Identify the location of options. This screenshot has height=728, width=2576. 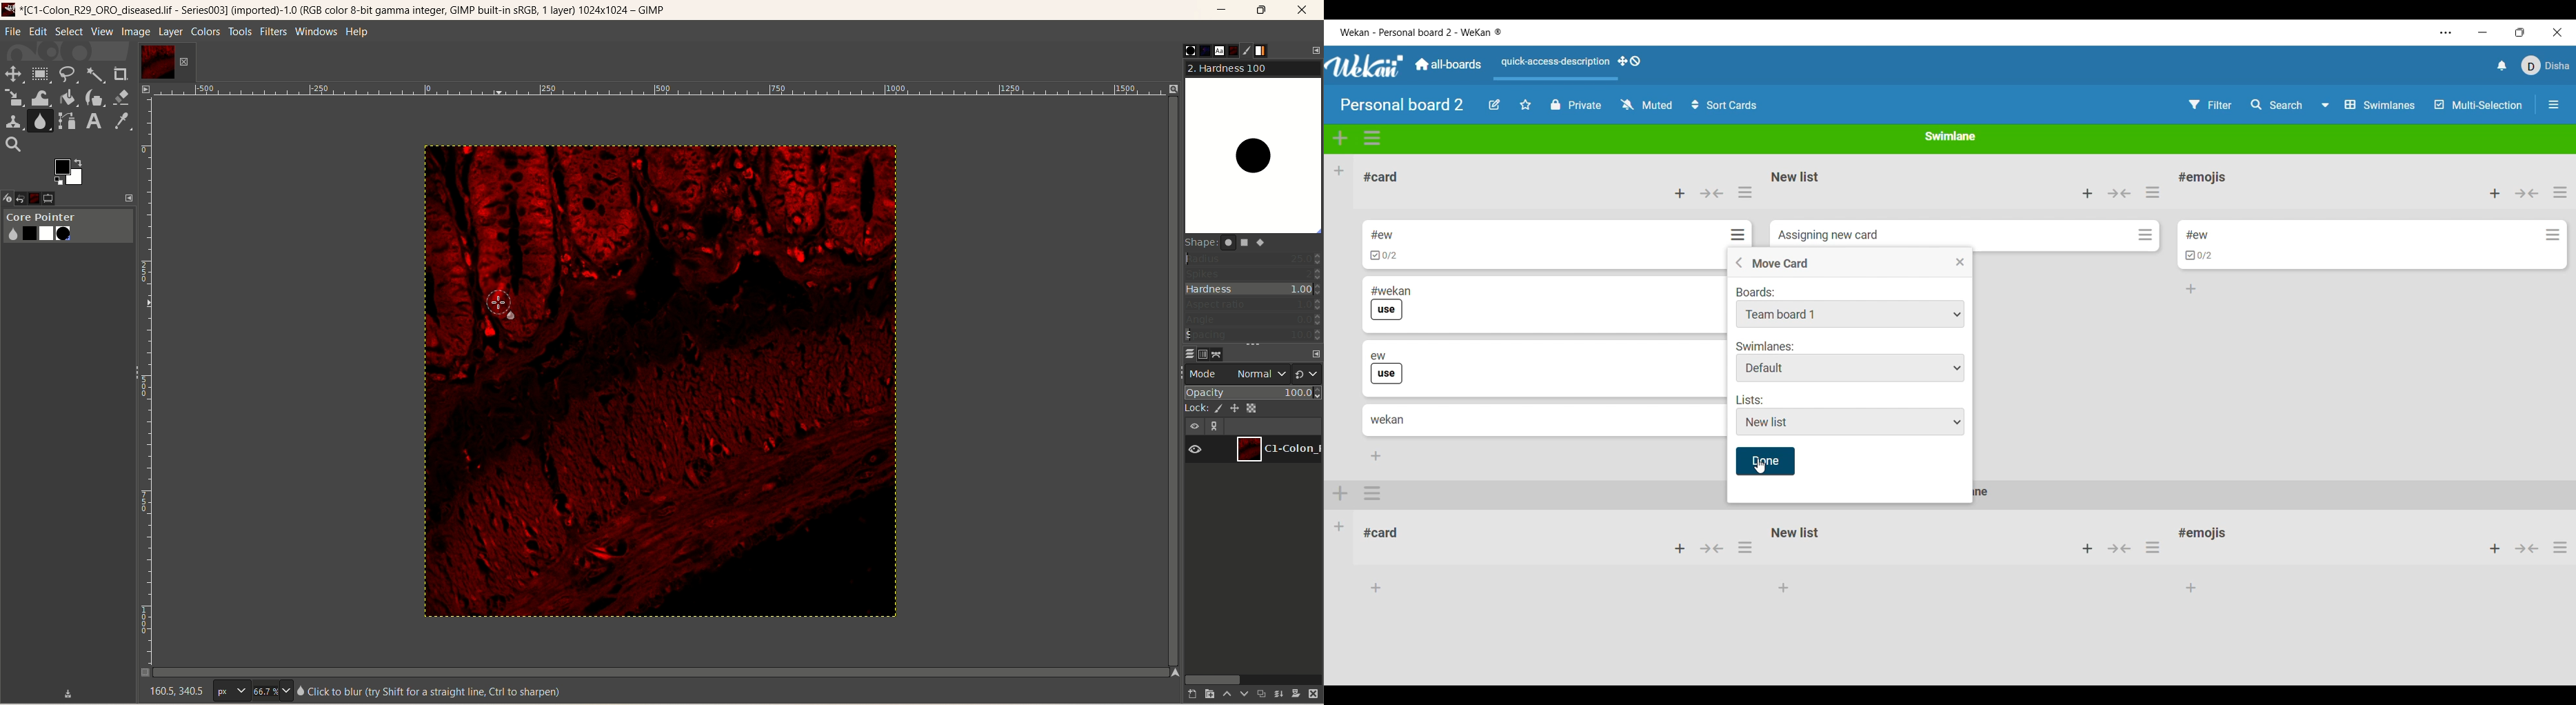
(2560, 552).